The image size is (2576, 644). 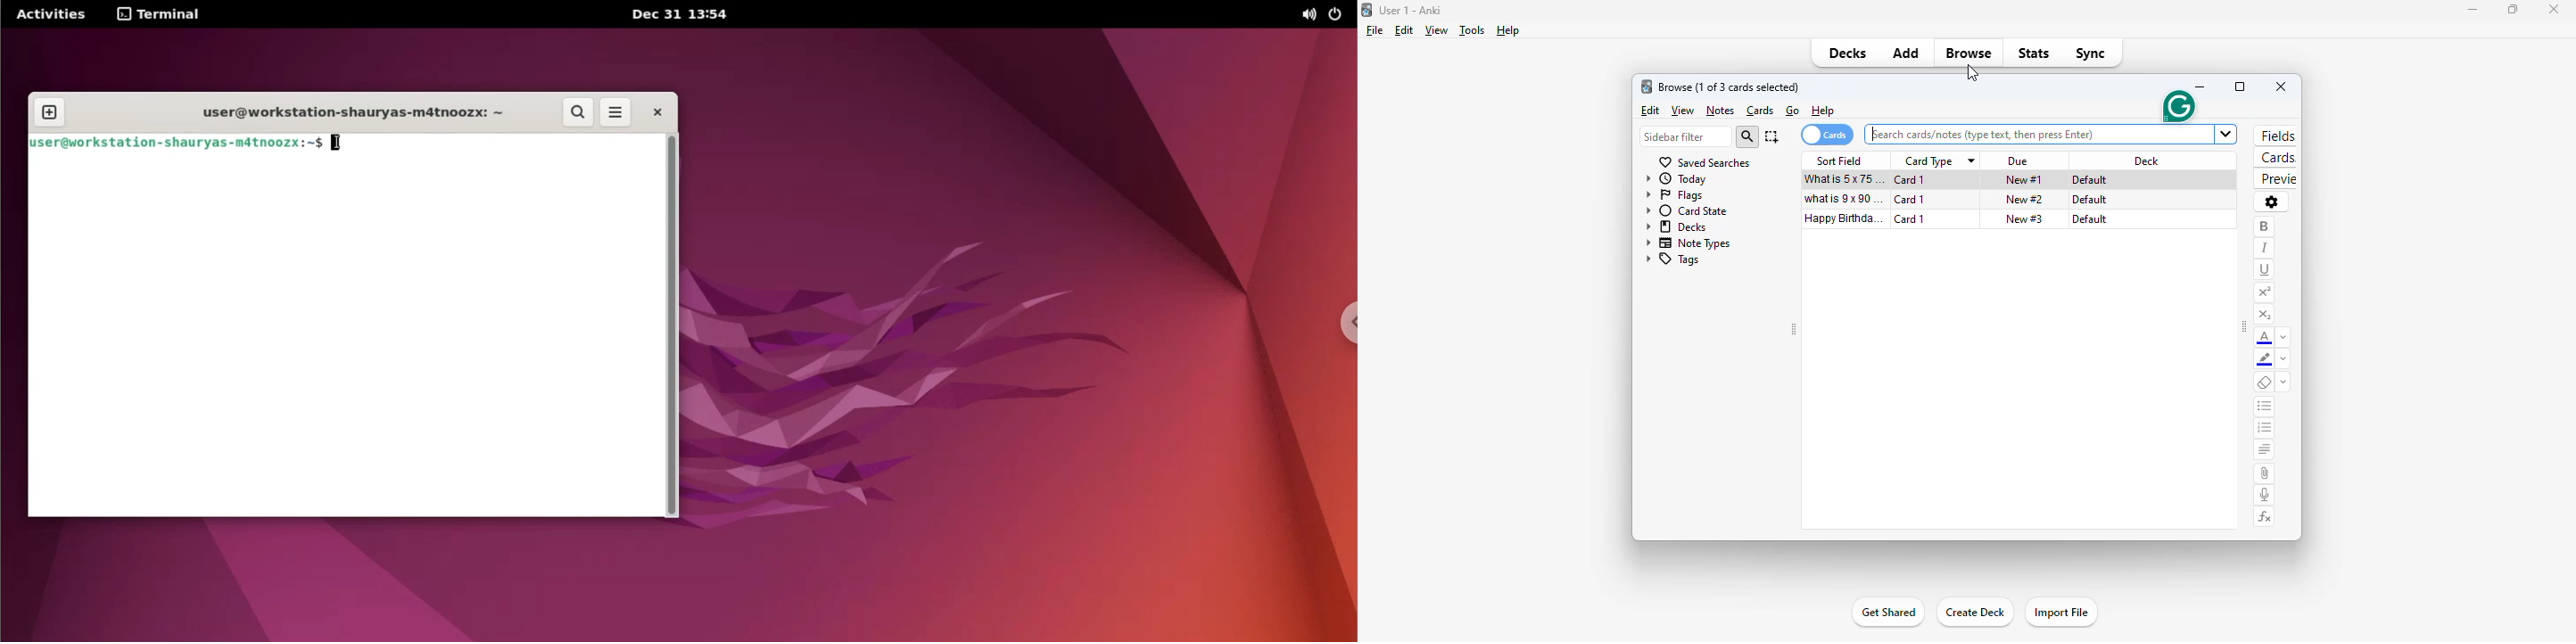 I want to click on get shared, so click(x=1890, y=613).